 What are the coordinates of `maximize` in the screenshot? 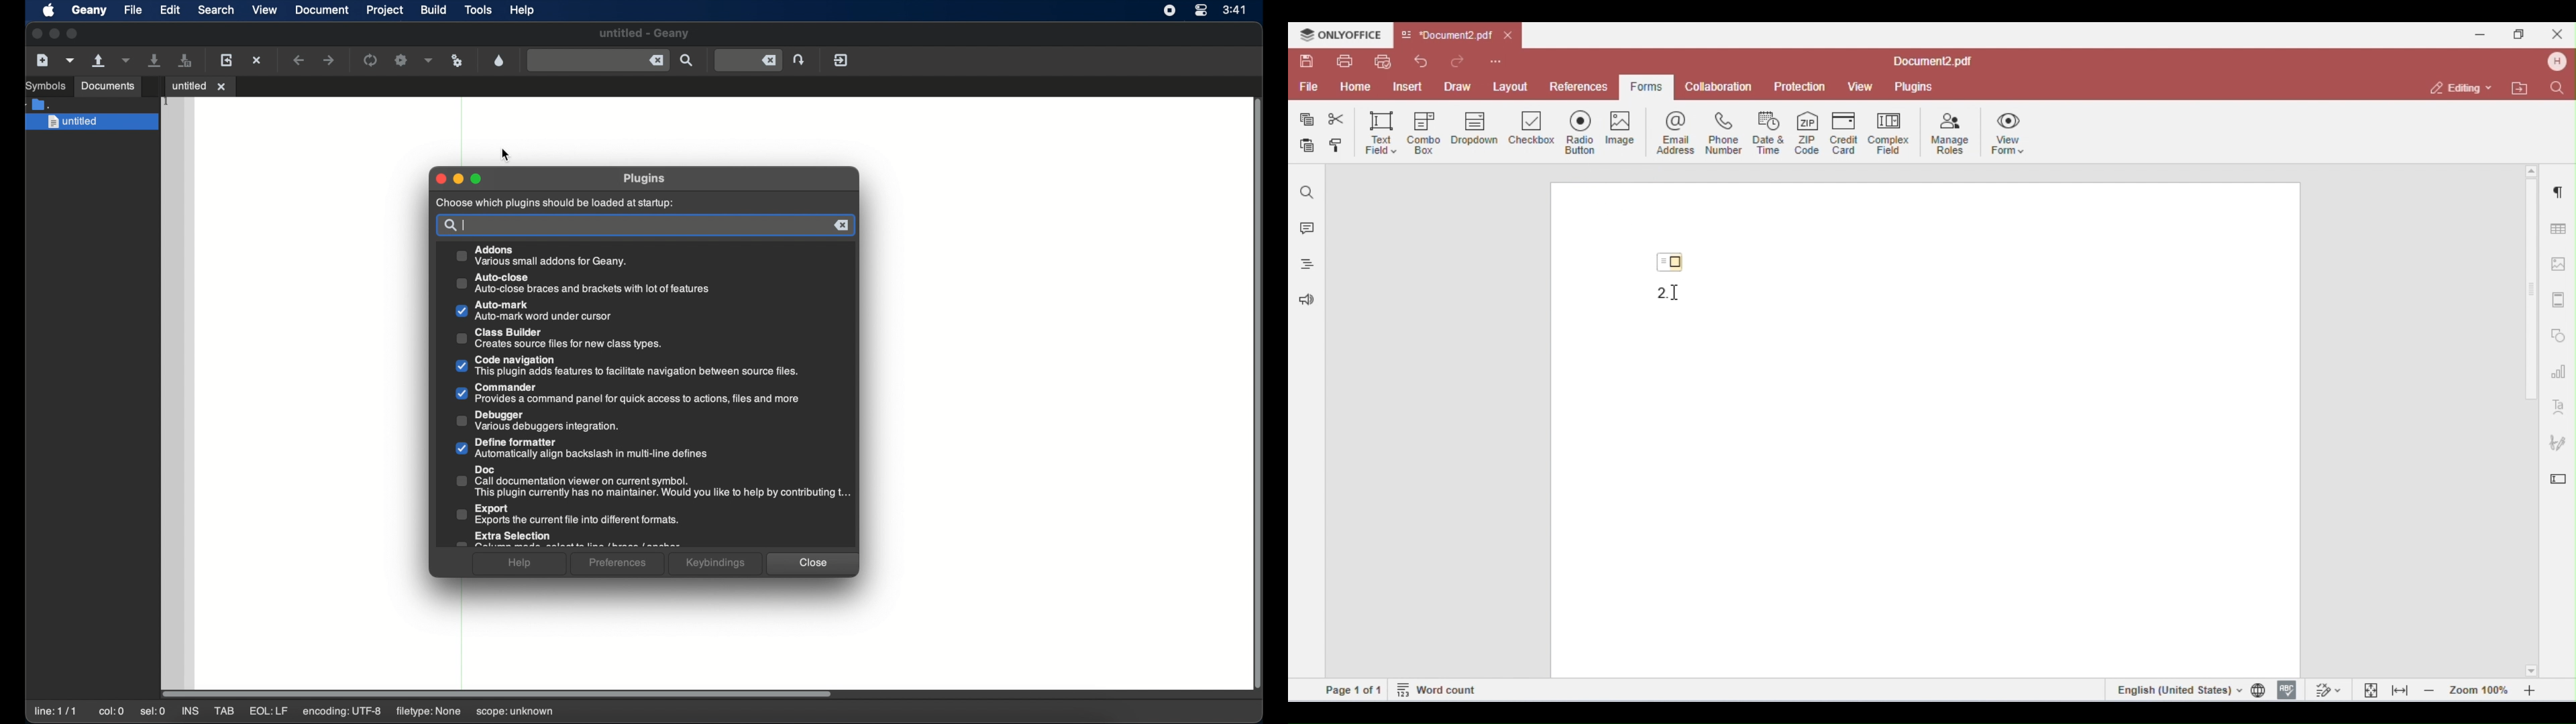 It's located at (476, 178).